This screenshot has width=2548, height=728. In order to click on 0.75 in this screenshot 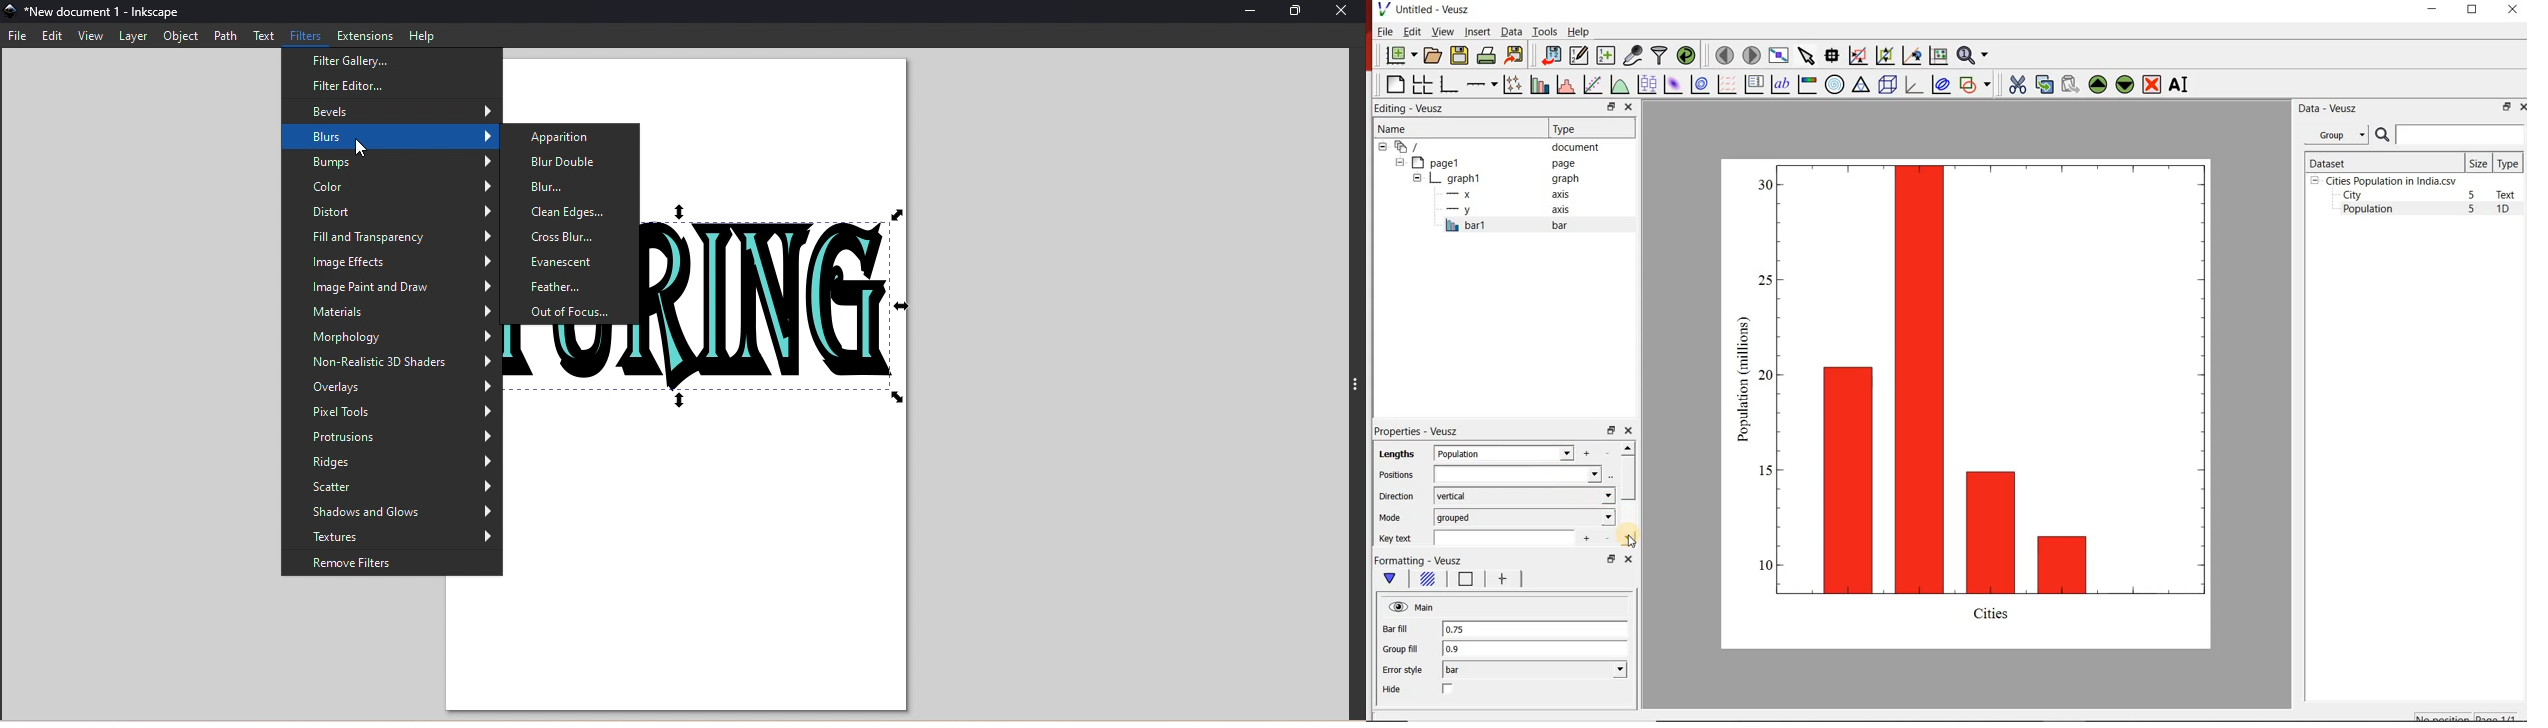, I will do `click(1534, 630)`.